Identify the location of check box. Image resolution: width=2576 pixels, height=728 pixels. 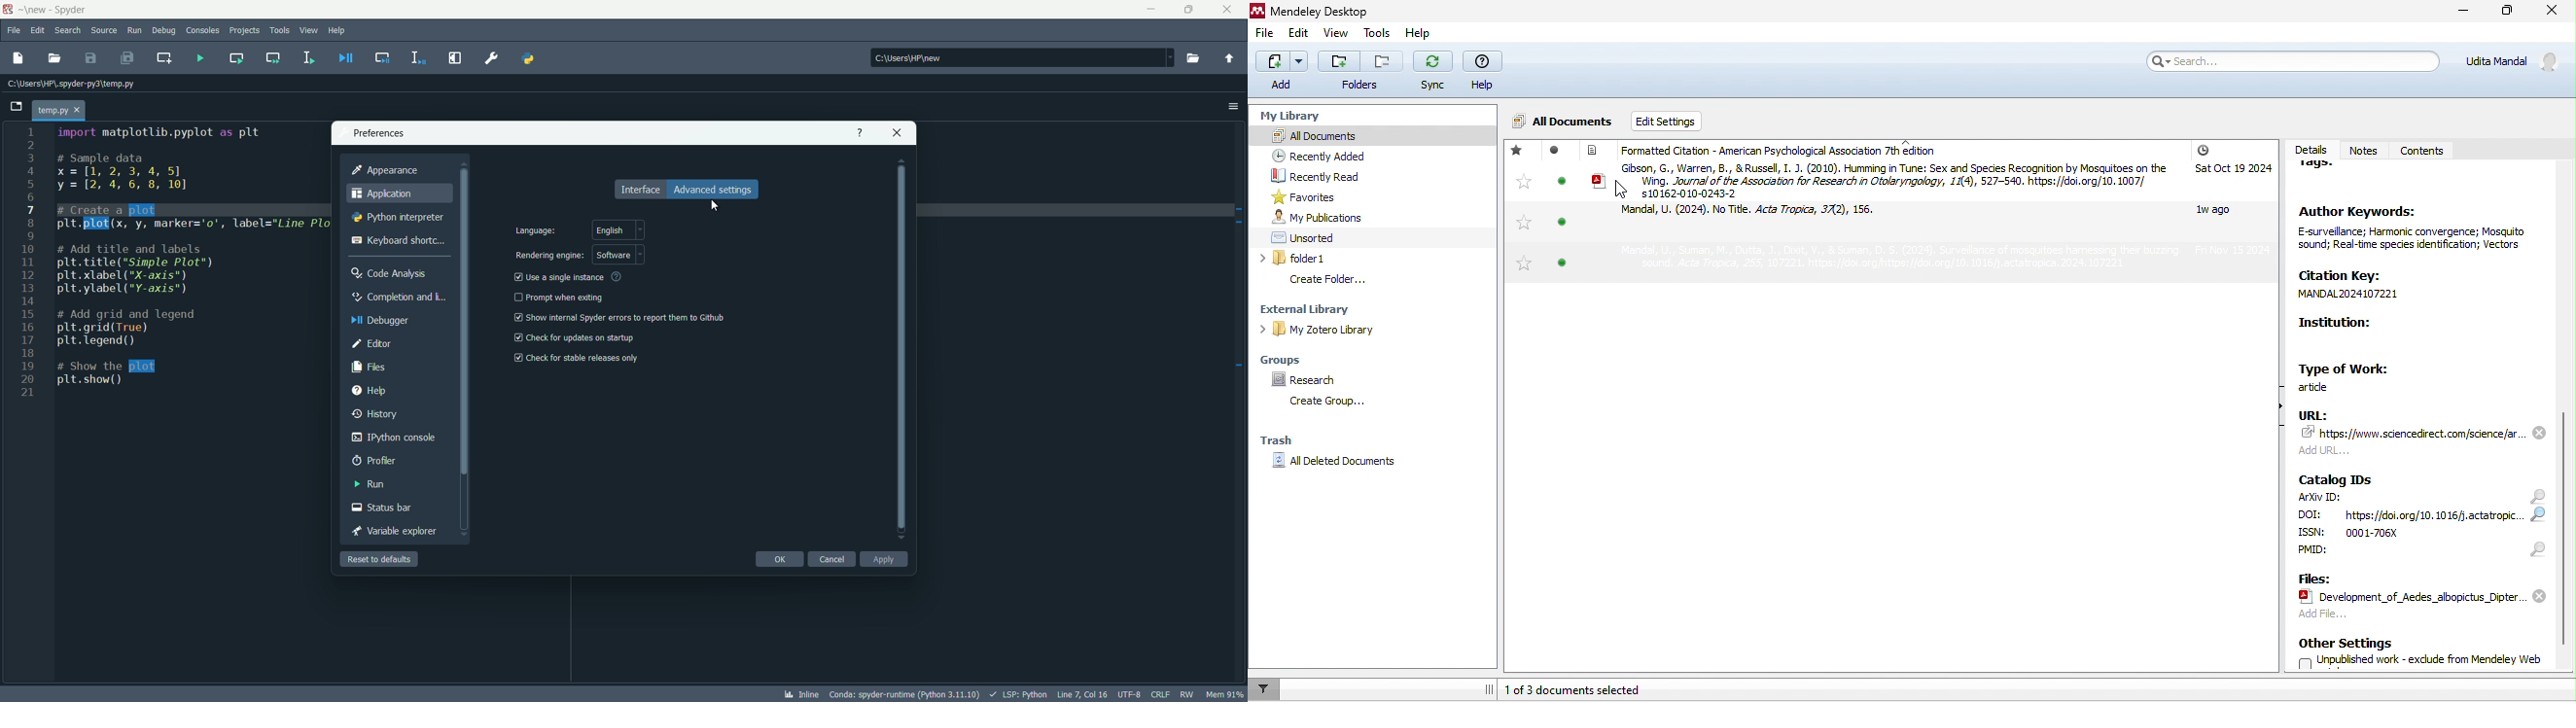
(517, 276).